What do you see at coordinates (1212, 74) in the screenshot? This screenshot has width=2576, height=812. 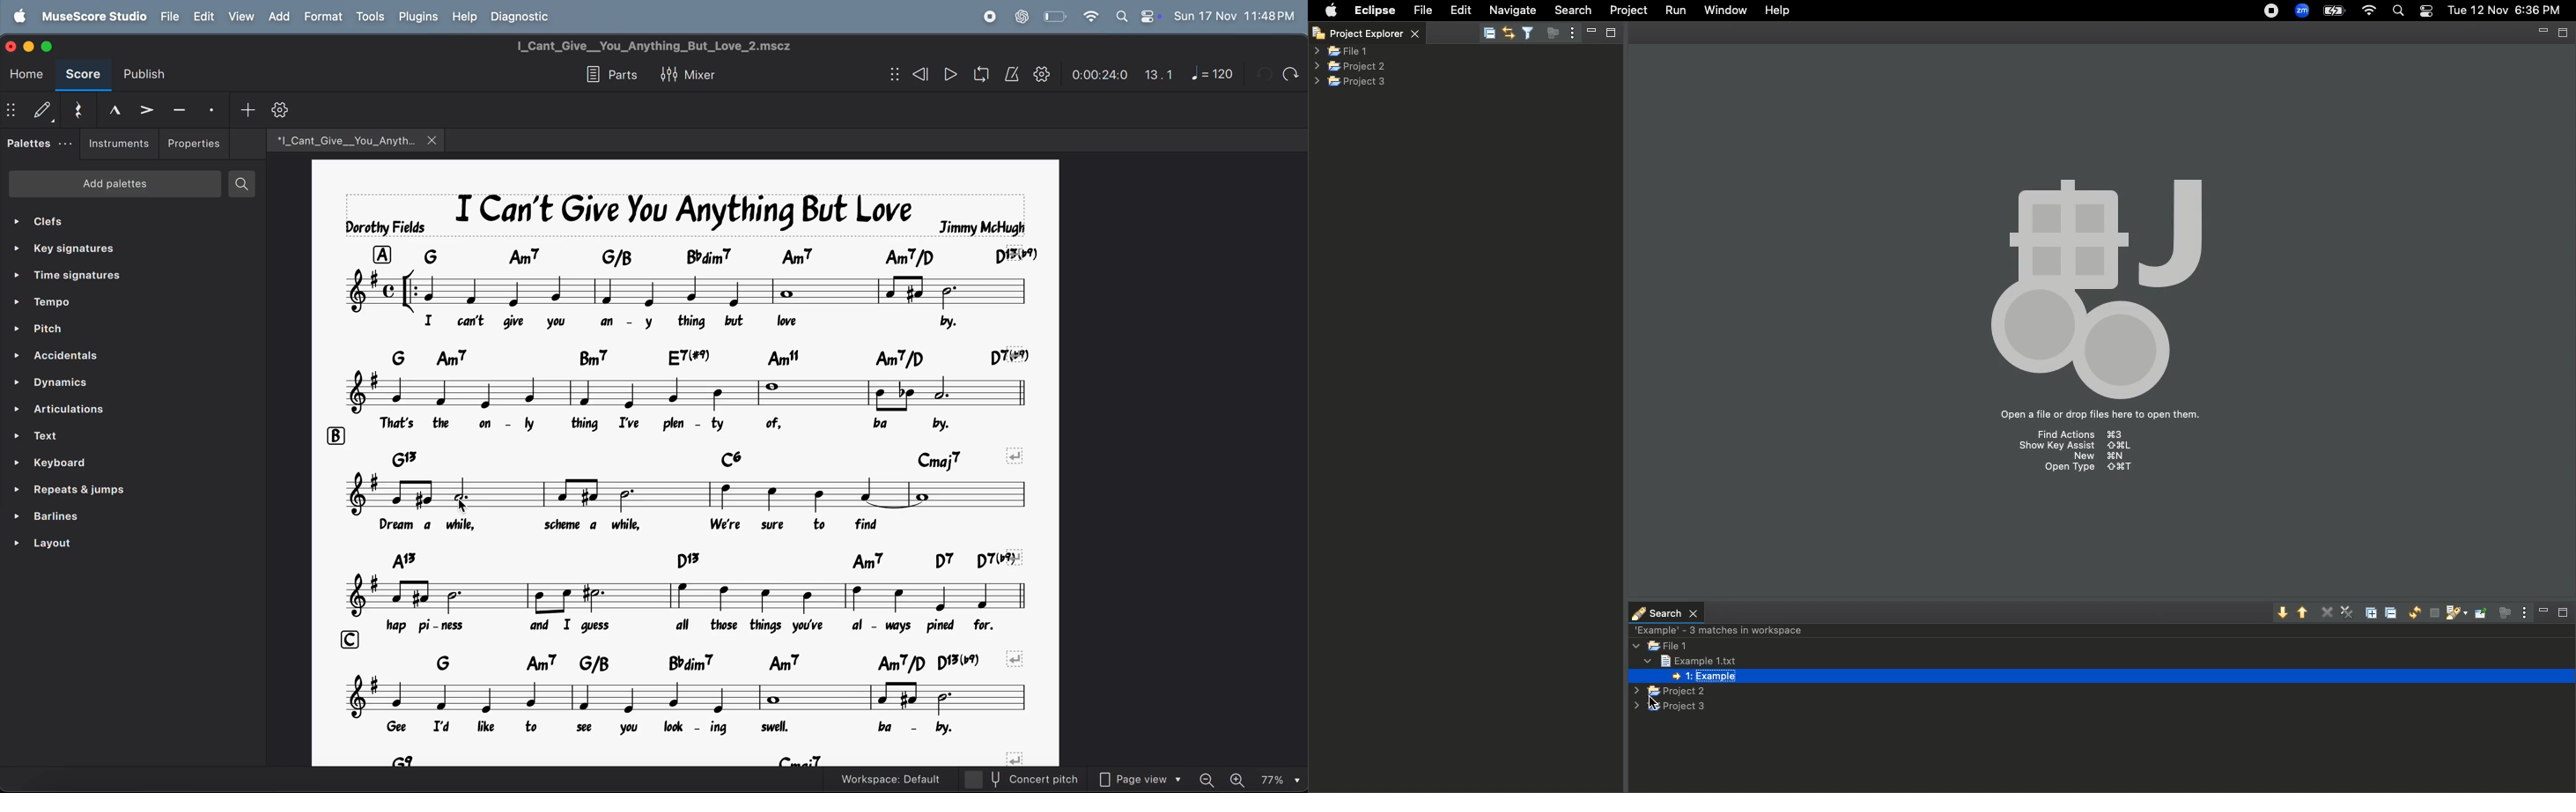 I see `note 120` at bounding box center [1212, 74].